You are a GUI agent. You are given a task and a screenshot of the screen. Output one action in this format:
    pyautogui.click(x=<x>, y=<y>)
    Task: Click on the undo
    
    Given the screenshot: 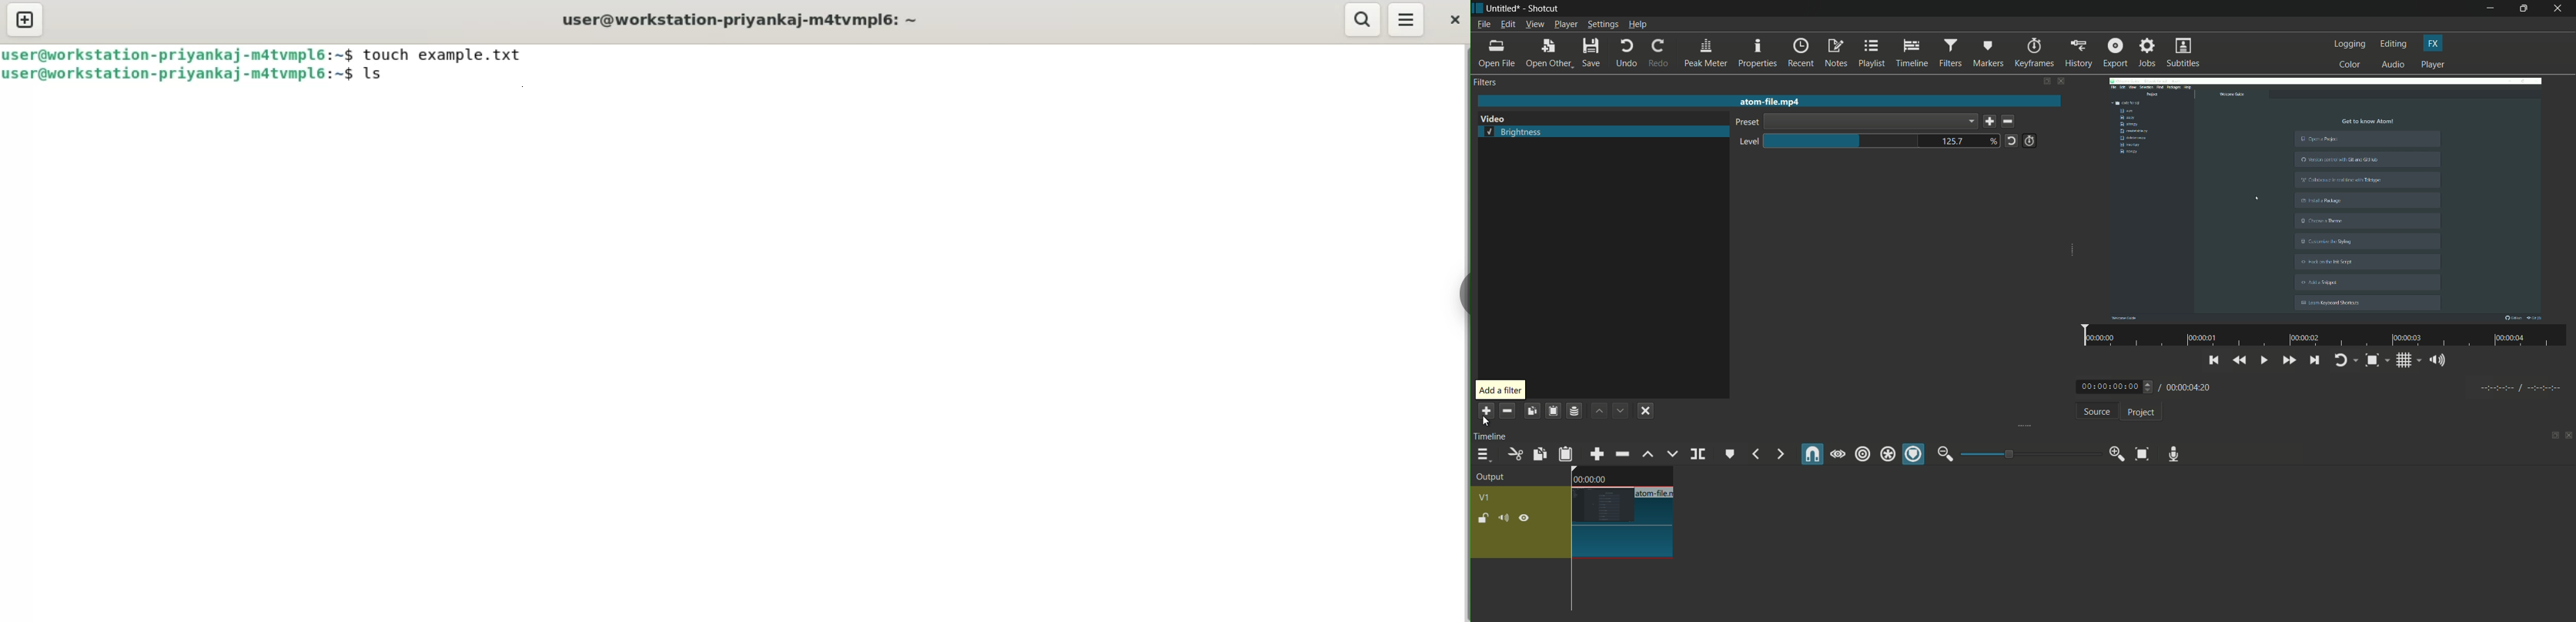 What is the action you would take?
    pyautogui.click(x=1626, y=53)
    